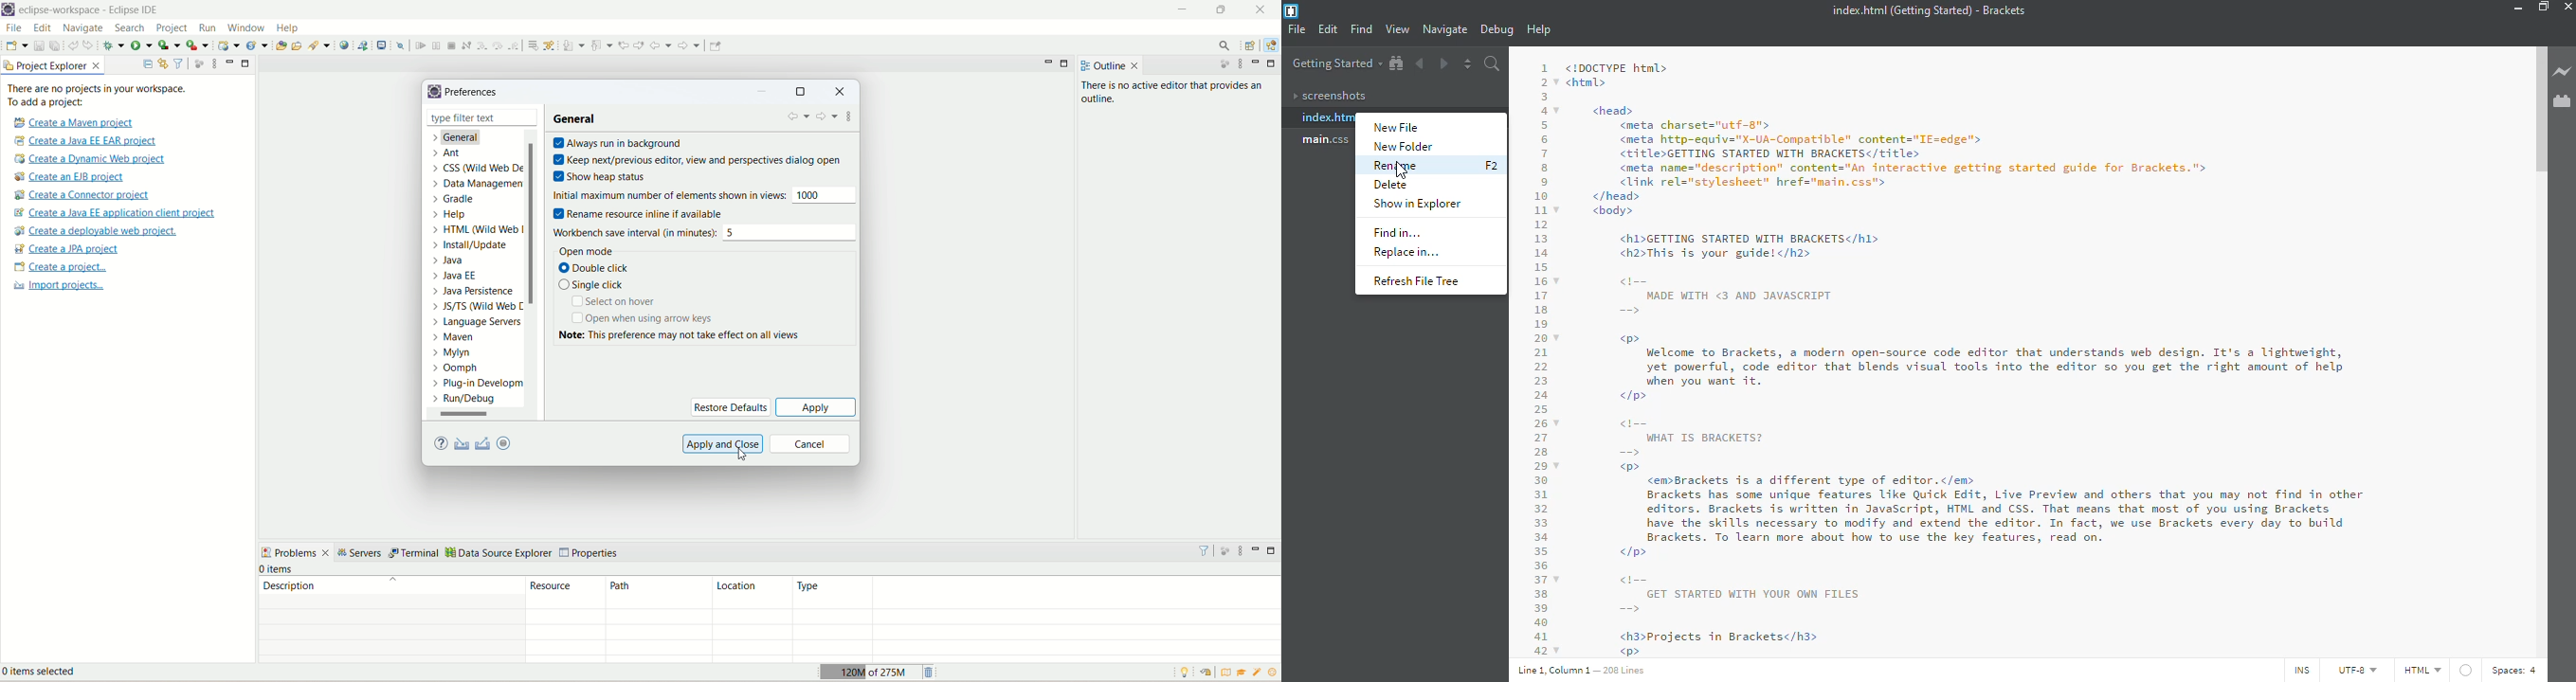 The height and width of the screenshot is (700, 2576). What do you see at coordinates (472, 401) in the screenshot?
I see `run/debug` at bounding box center [472, 401].